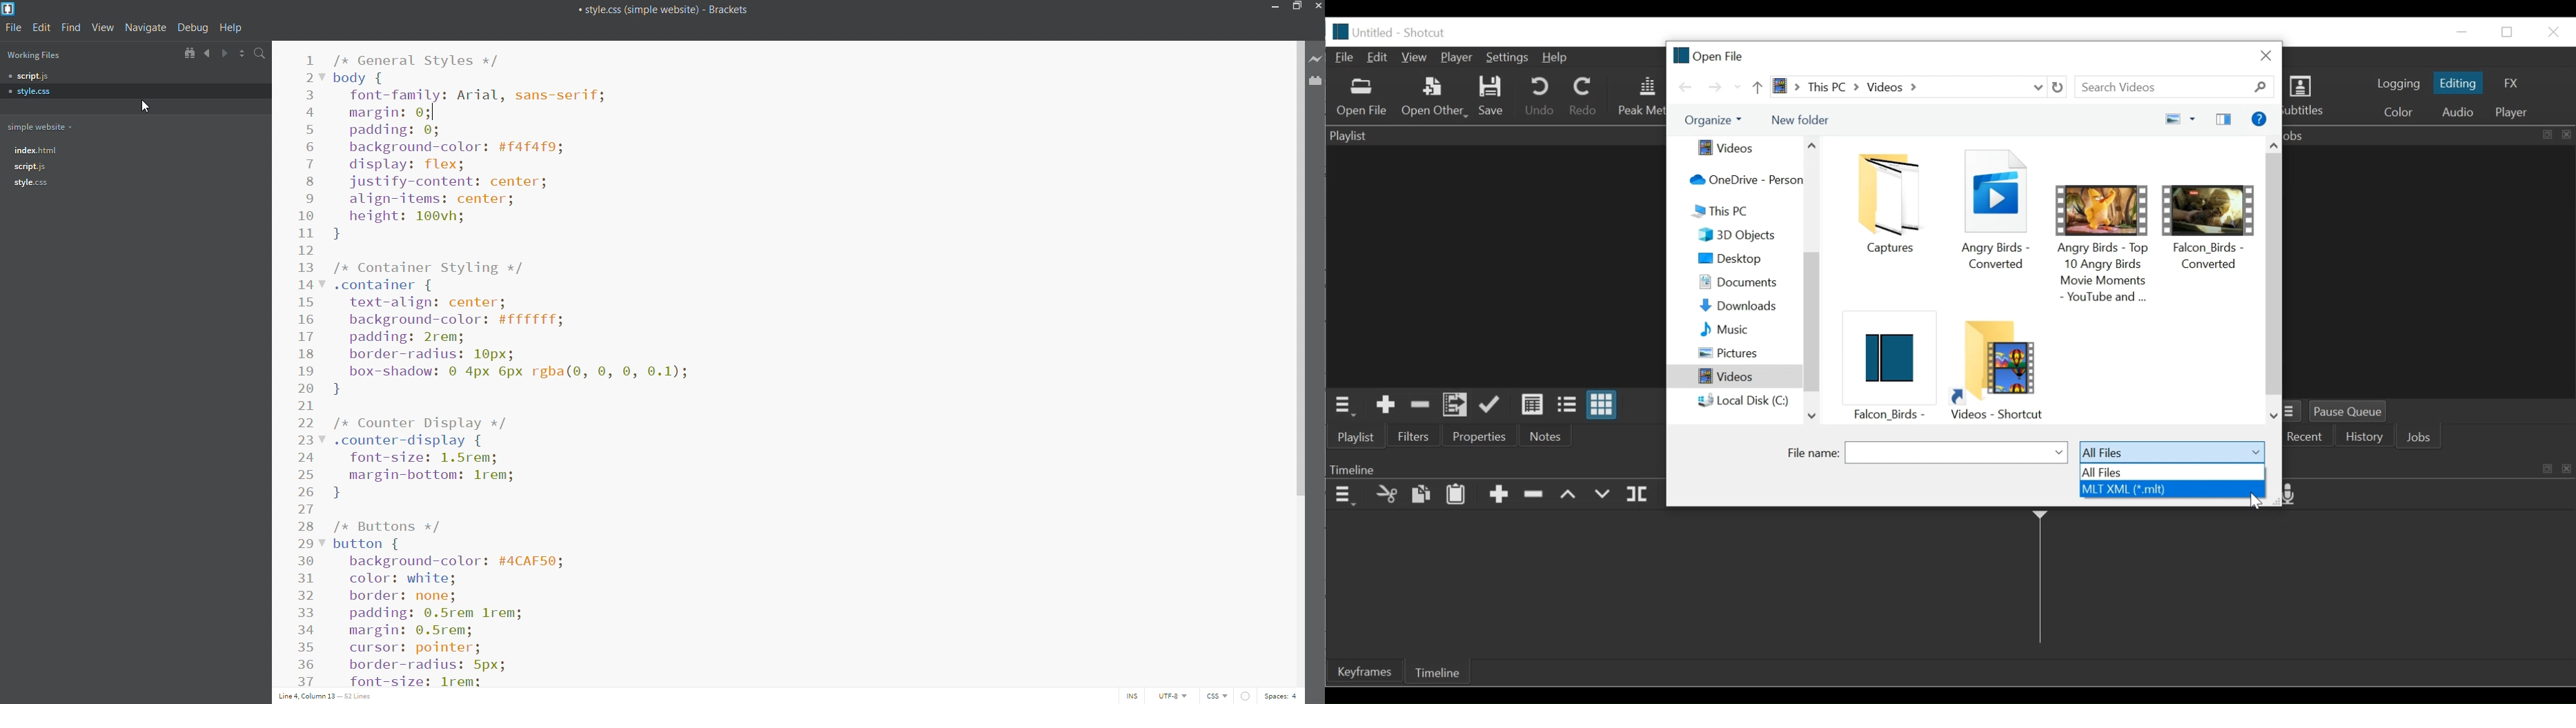 Image resolution: width=2576 pixels, height=728 pixels. What do you see at coordinates (1364, 671) in the screenshot?
I see `Keyframe ` at bounding box center [1364, 671].